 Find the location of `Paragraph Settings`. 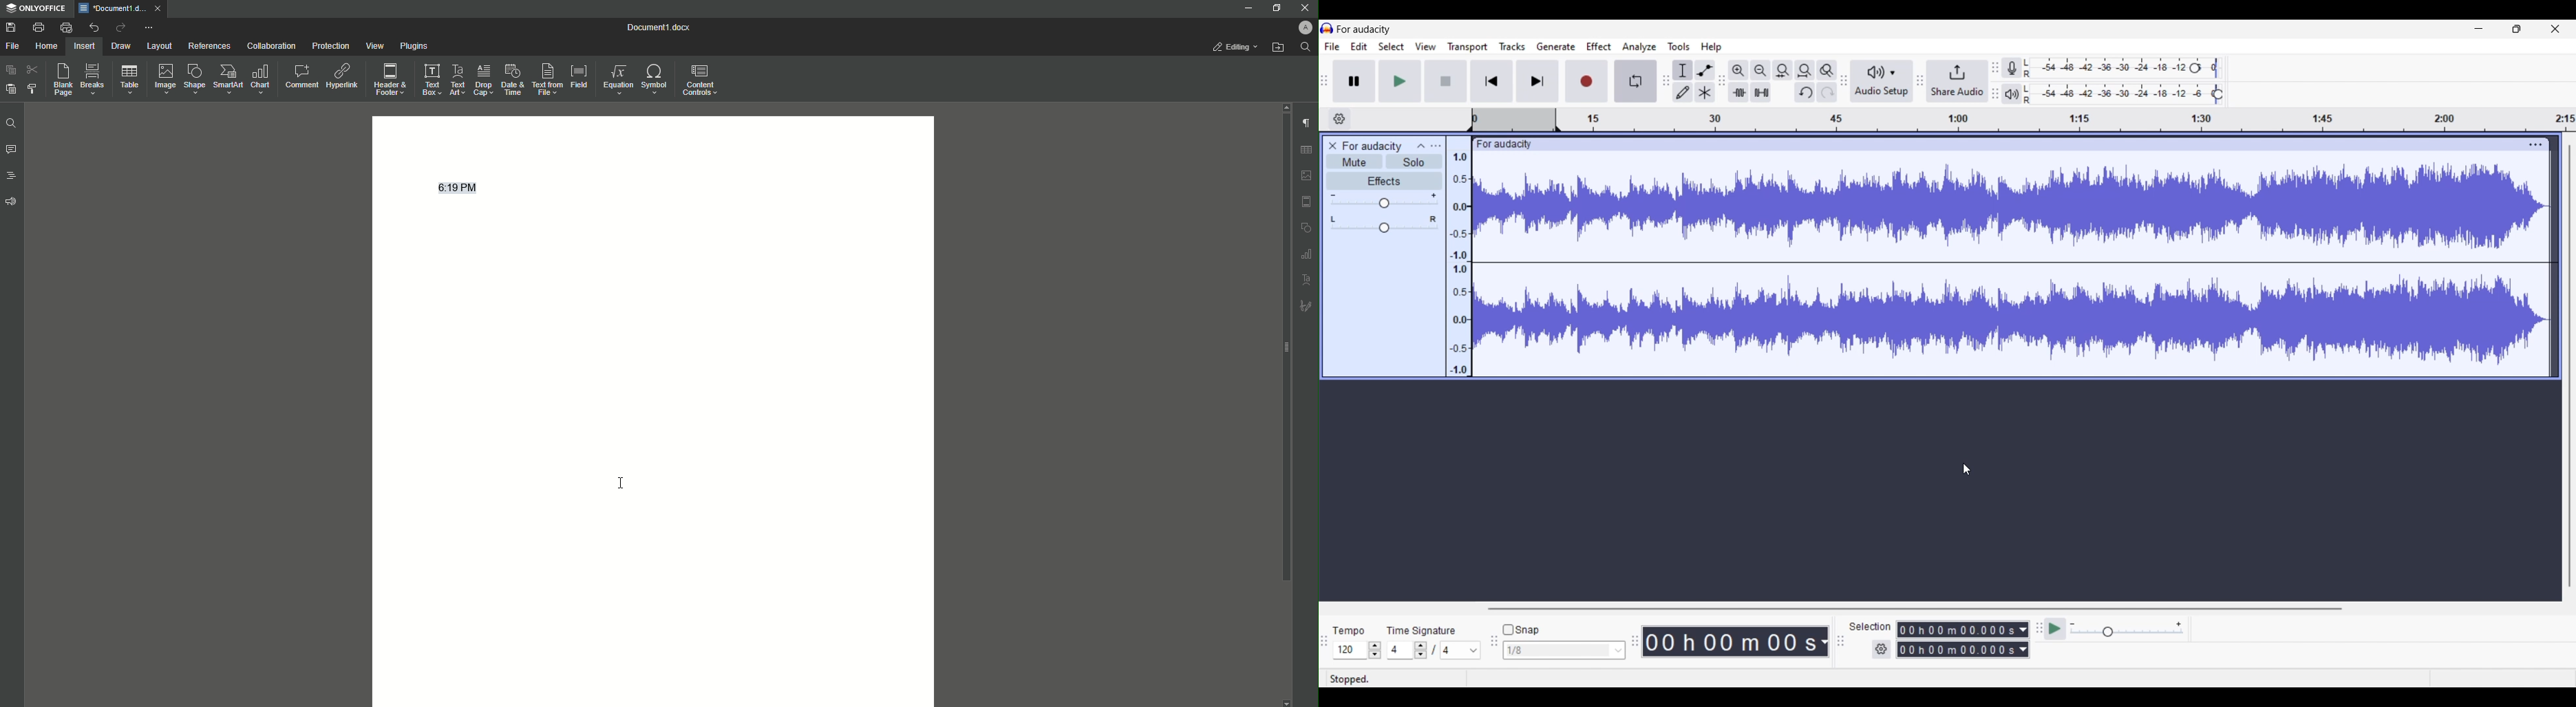

Paragraph Settings is located at coordinates (1305, 122).